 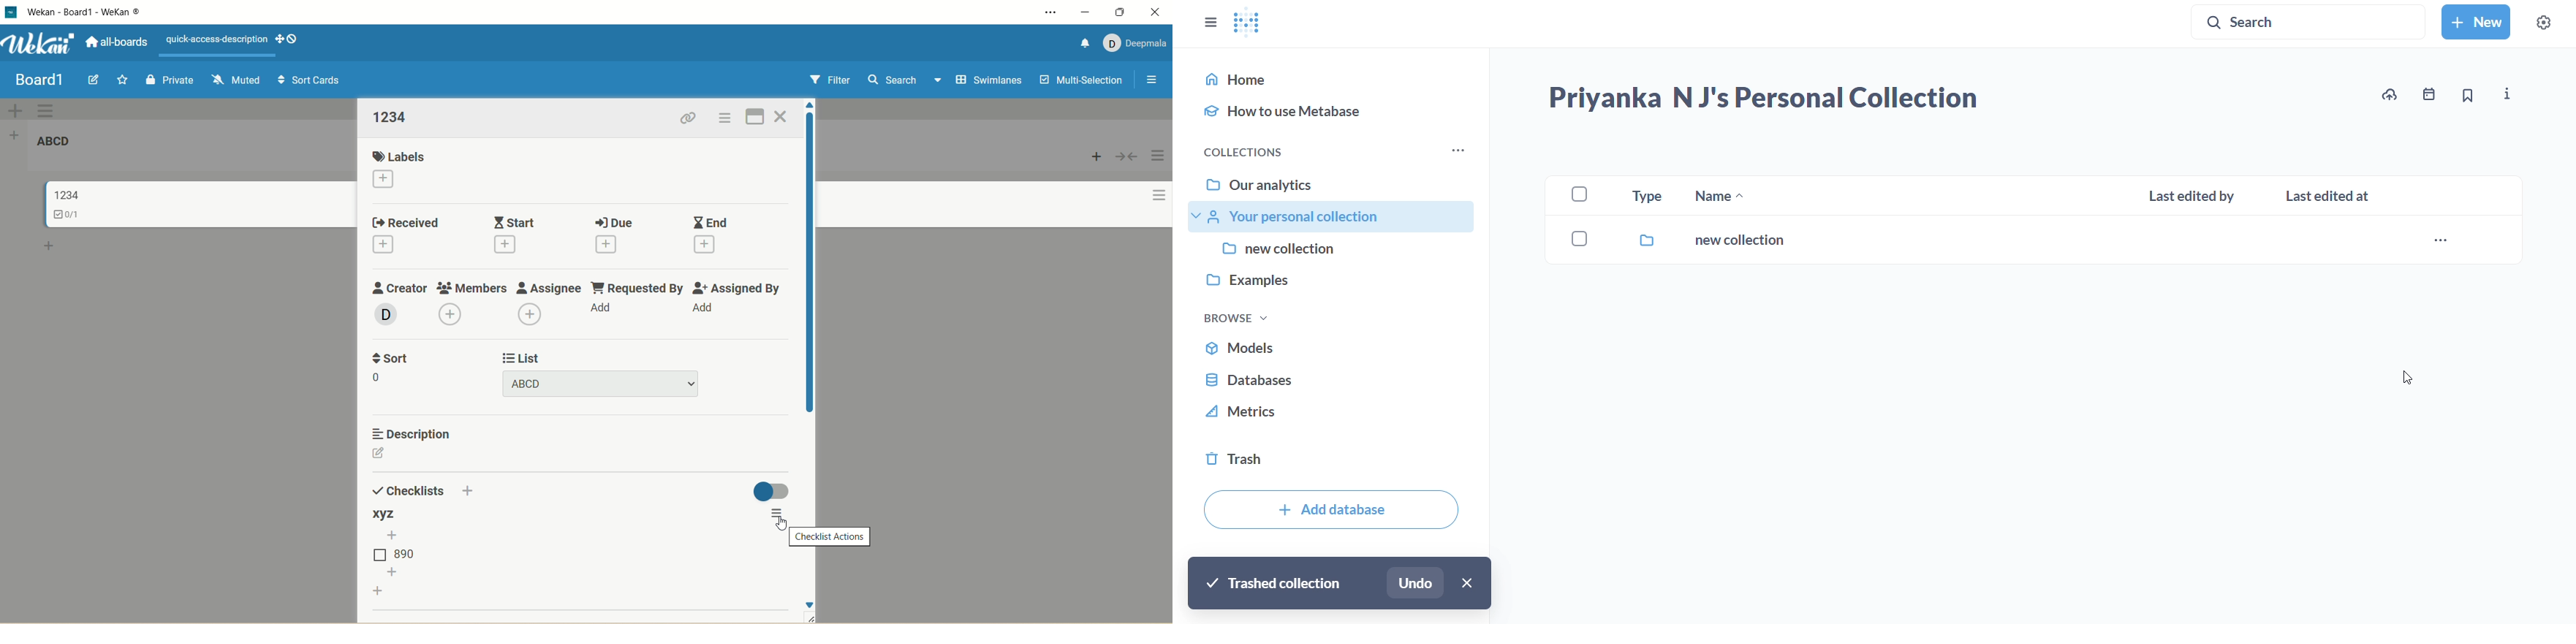 What do you see at coordinates (1136, 44) in the screenshot?
I see `account` at bounding box center [1136, 44].